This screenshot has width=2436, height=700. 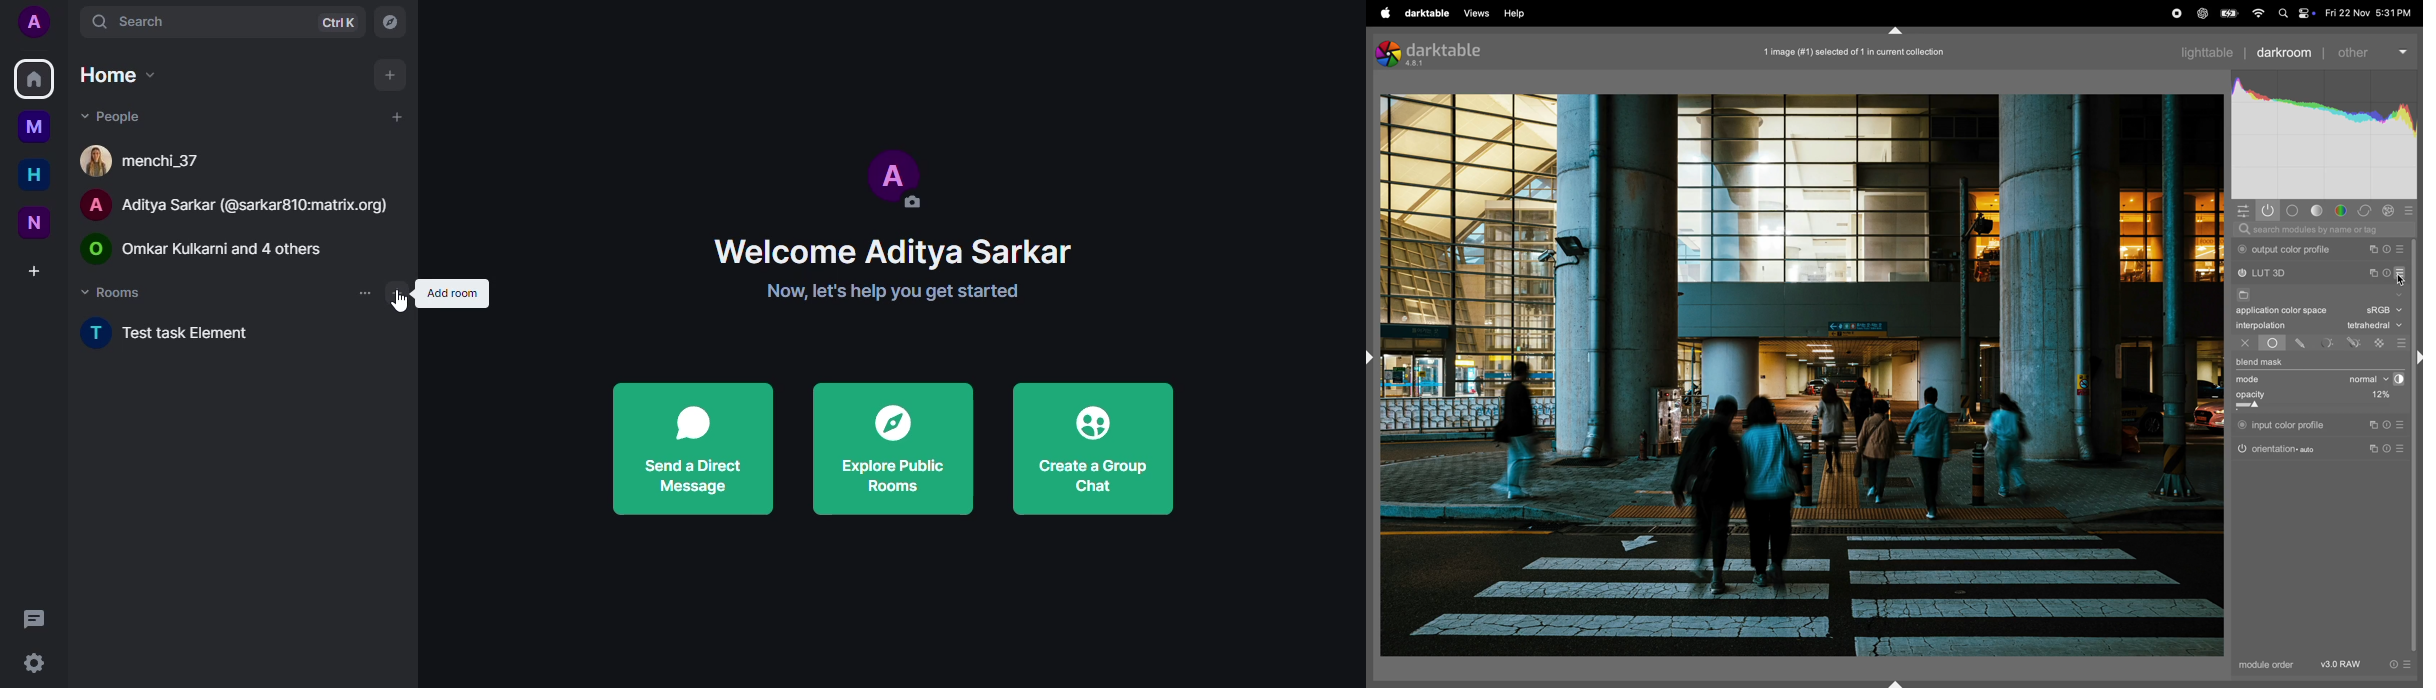 What do you see at coordinates (2281, 274) in the screenshot?
I see `lut 3d` at bounding box center [2281, 274].